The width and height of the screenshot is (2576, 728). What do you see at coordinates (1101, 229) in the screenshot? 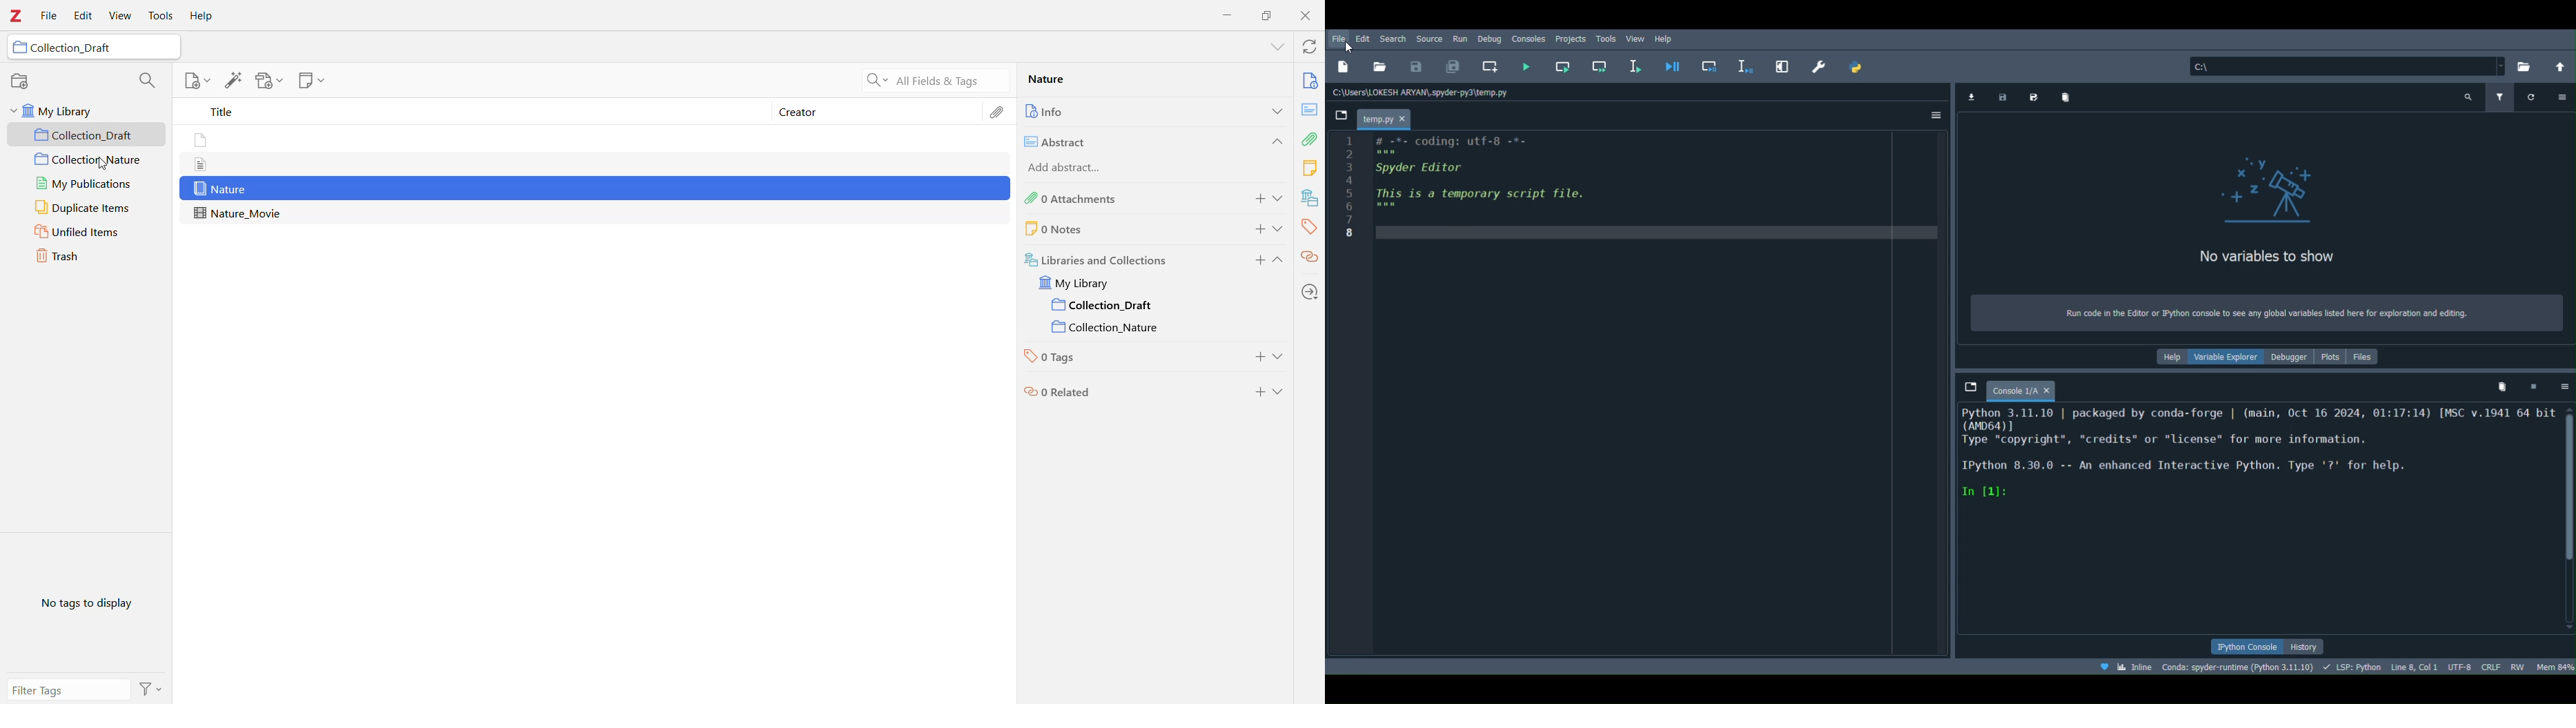
I see `0 Notes` at bounding box center [1101, 229].